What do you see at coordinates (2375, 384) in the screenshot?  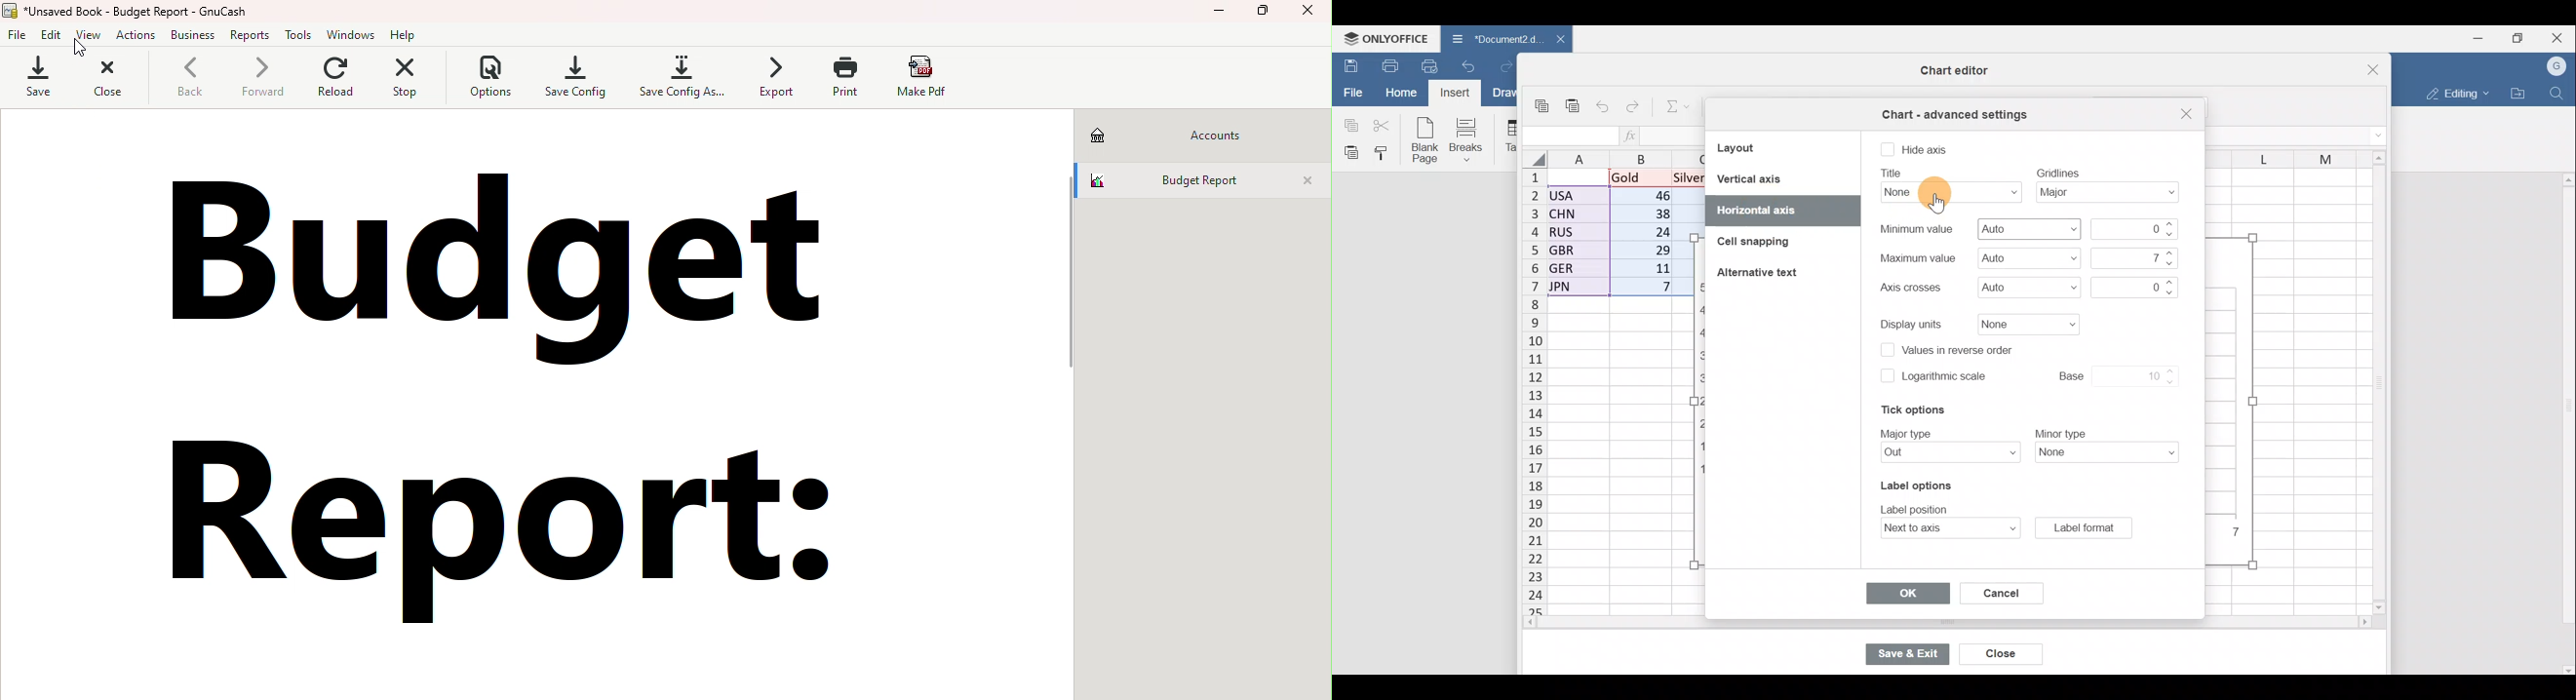 I see `Scroll bar` at bounding box center [2375, 384].